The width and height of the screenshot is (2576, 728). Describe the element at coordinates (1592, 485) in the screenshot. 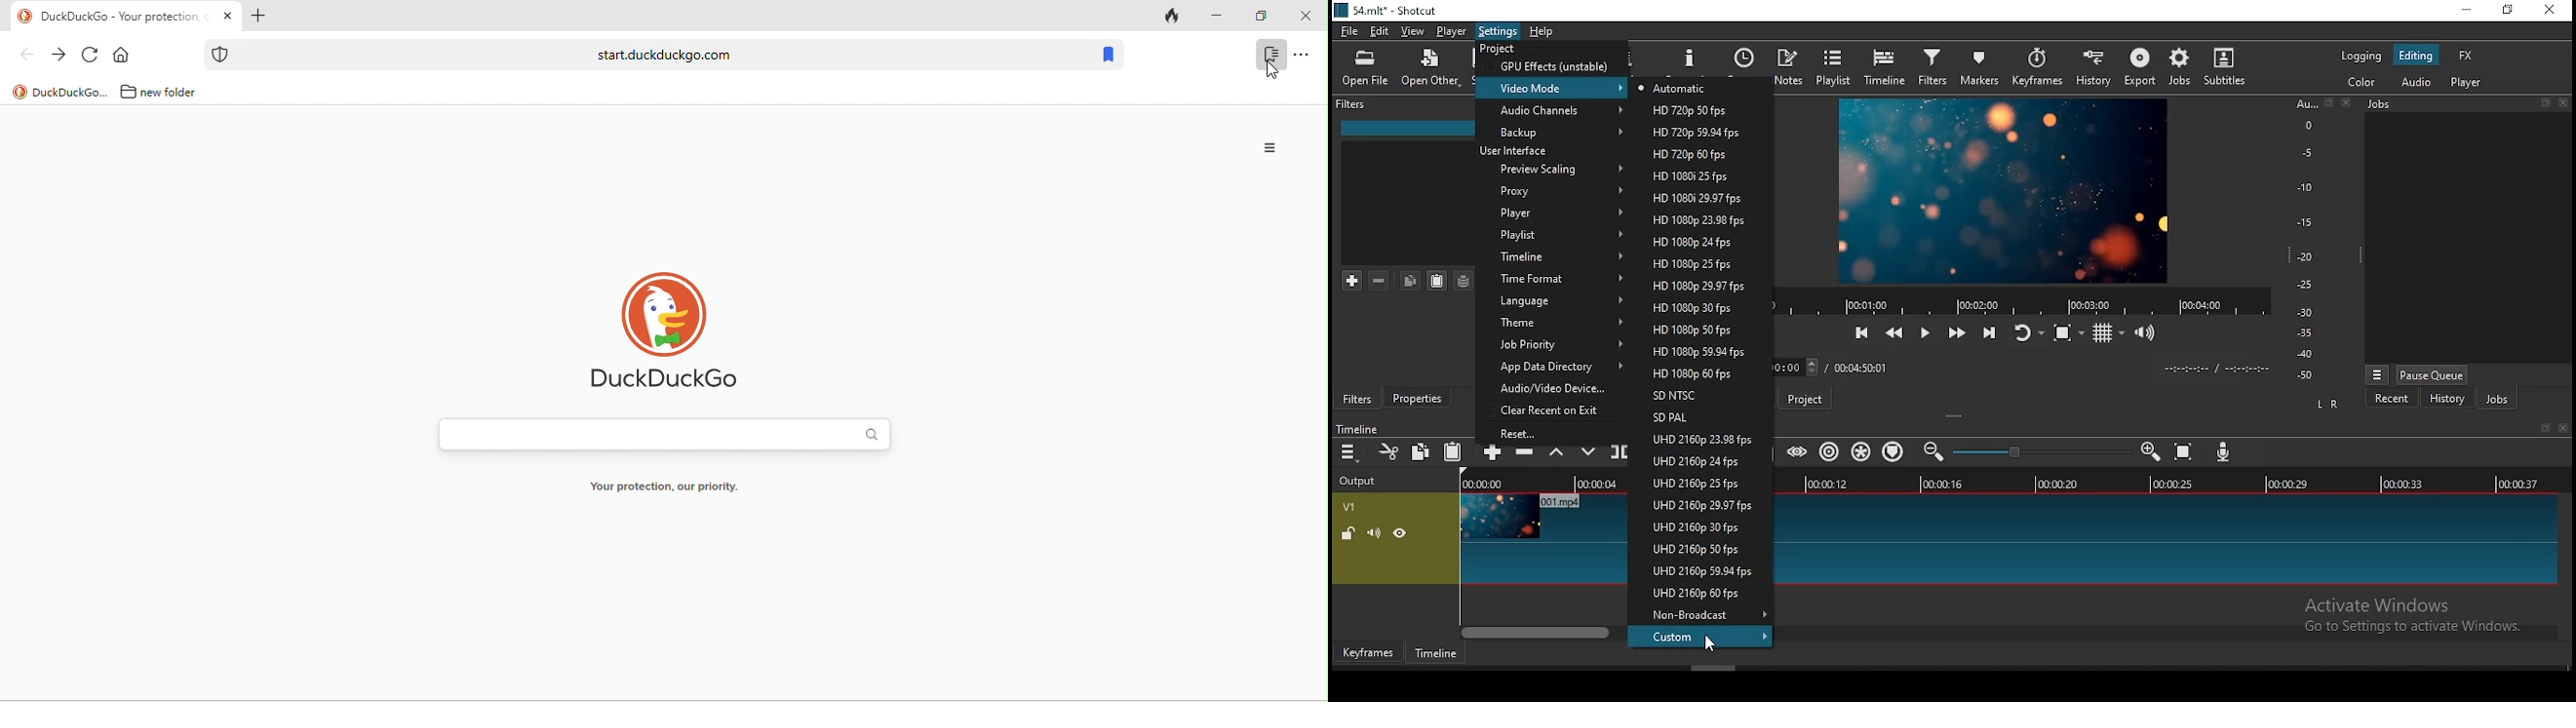

I see `00:00:04` at that location.